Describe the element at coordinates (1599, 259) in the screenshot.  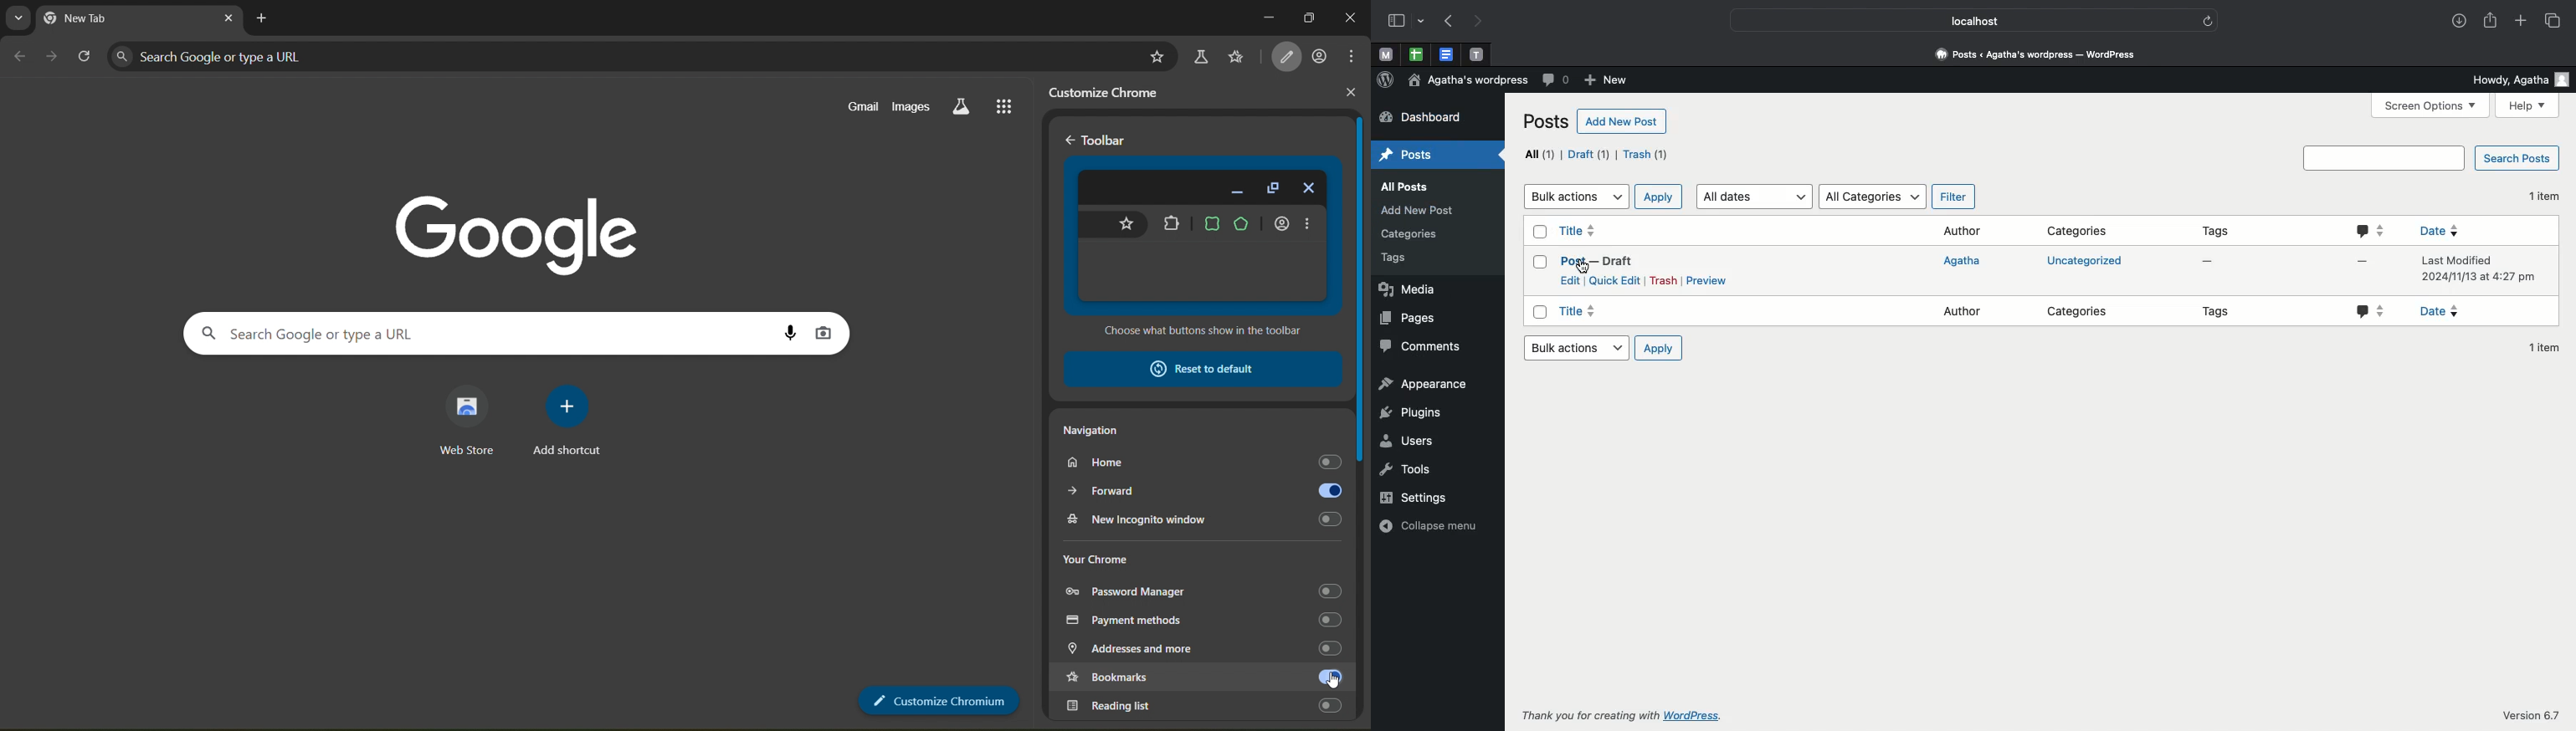
I see `Post draft` at that location.